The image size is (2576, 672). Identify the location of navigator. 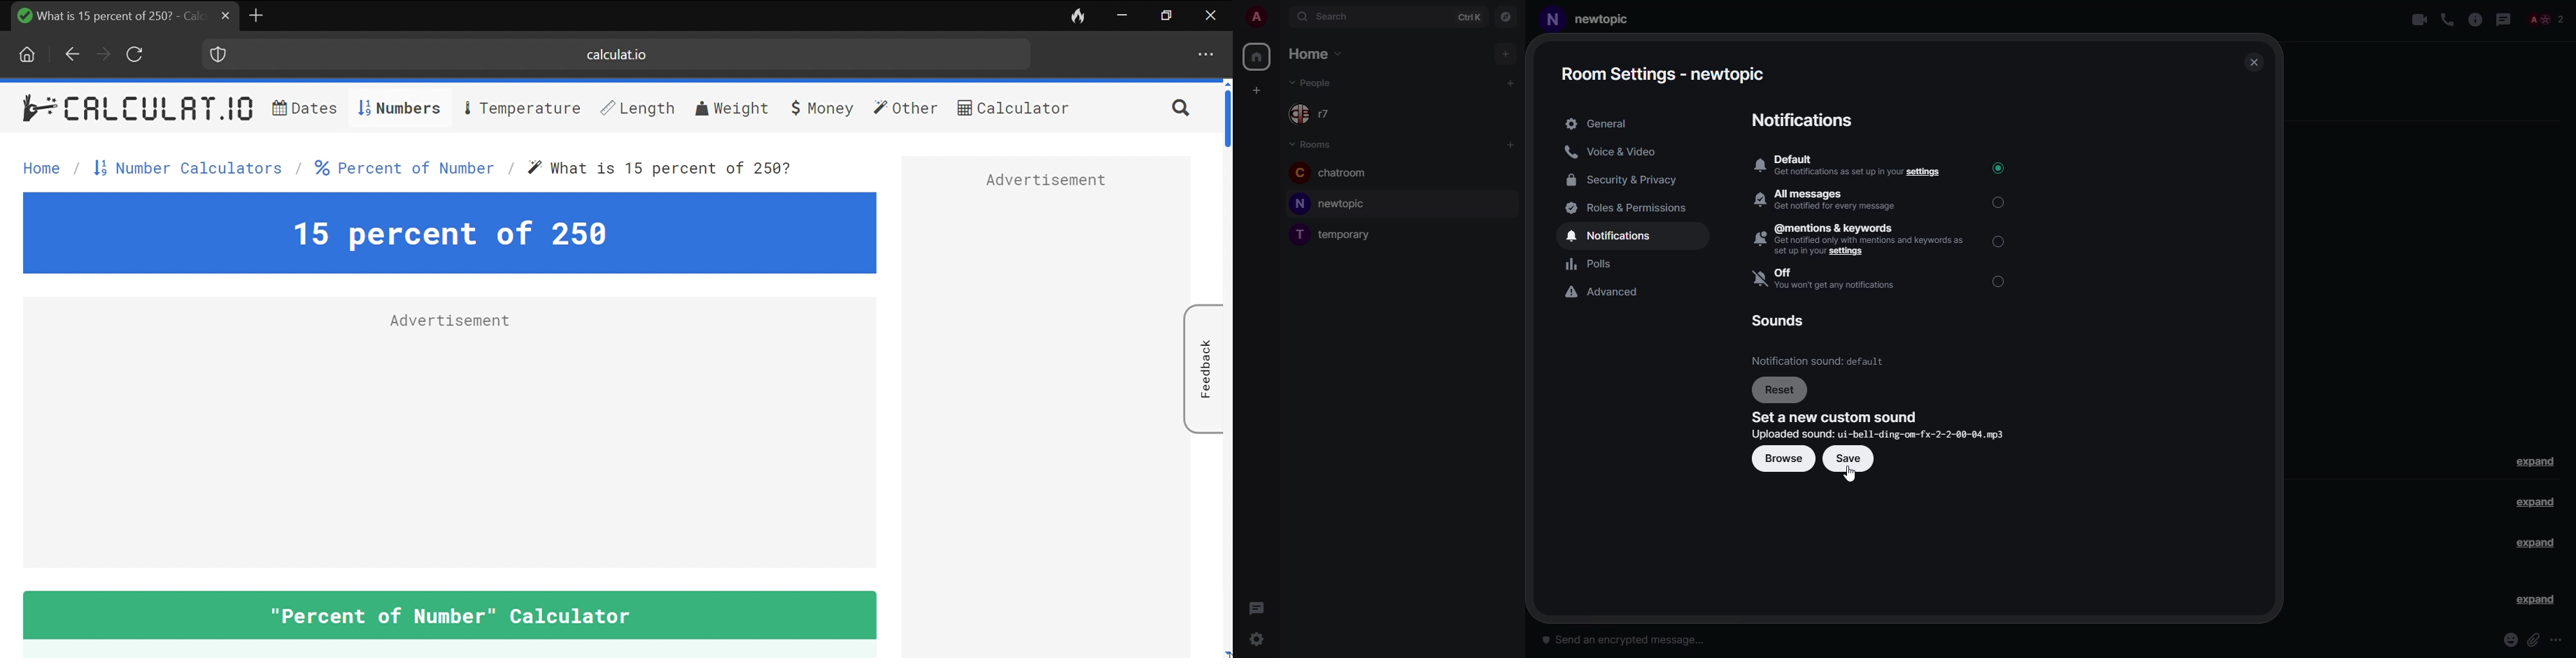
(1506, 18).